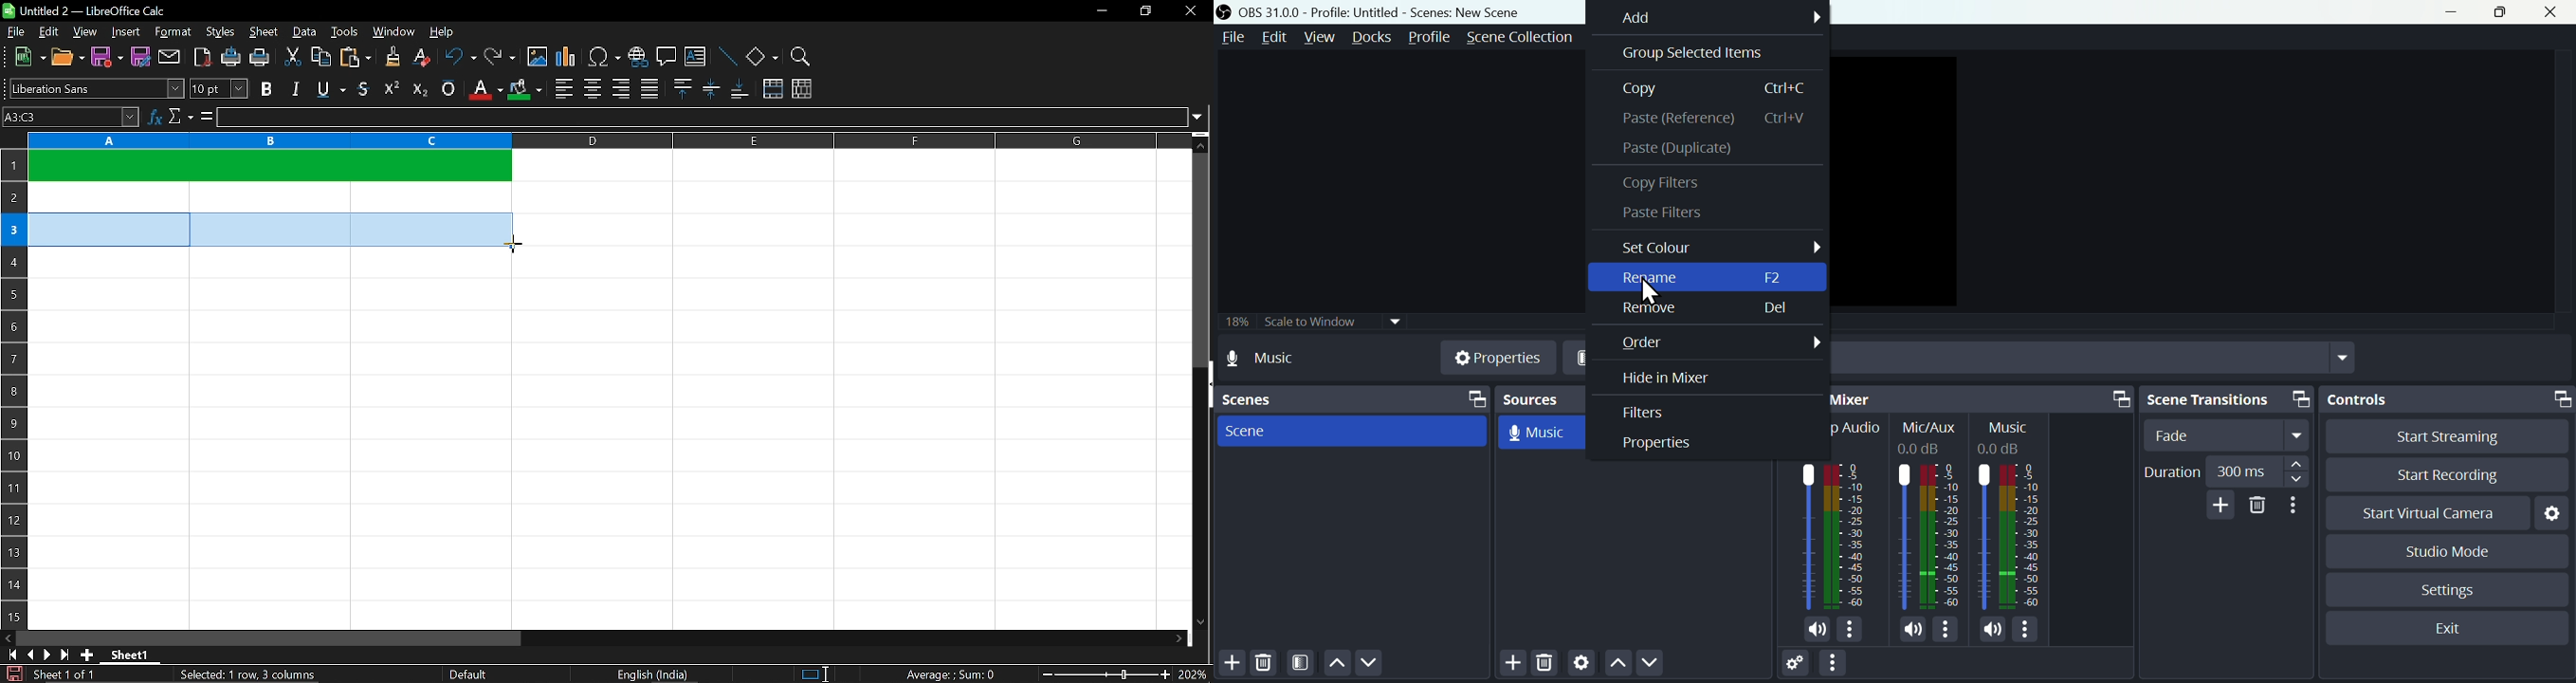  I want to click on Delete, so click(1268, 665).